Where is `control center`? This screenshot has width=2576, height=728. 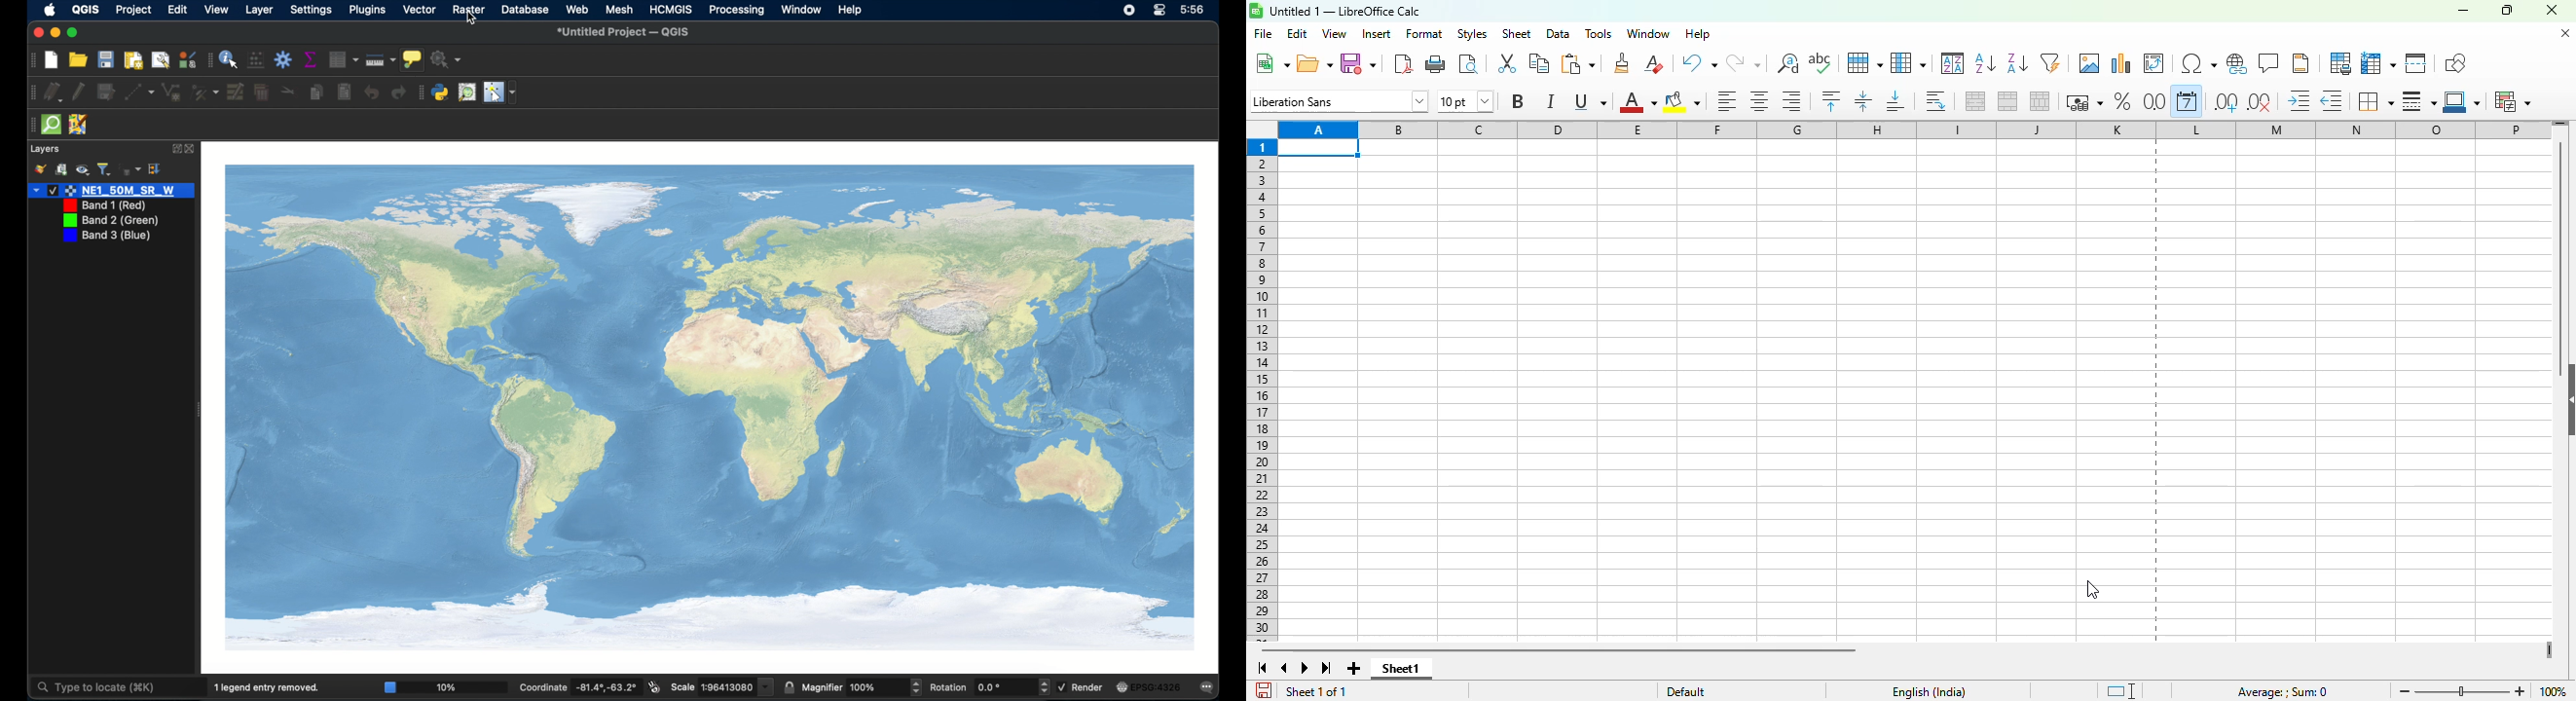 control center is located at coordinates (1160, 11).